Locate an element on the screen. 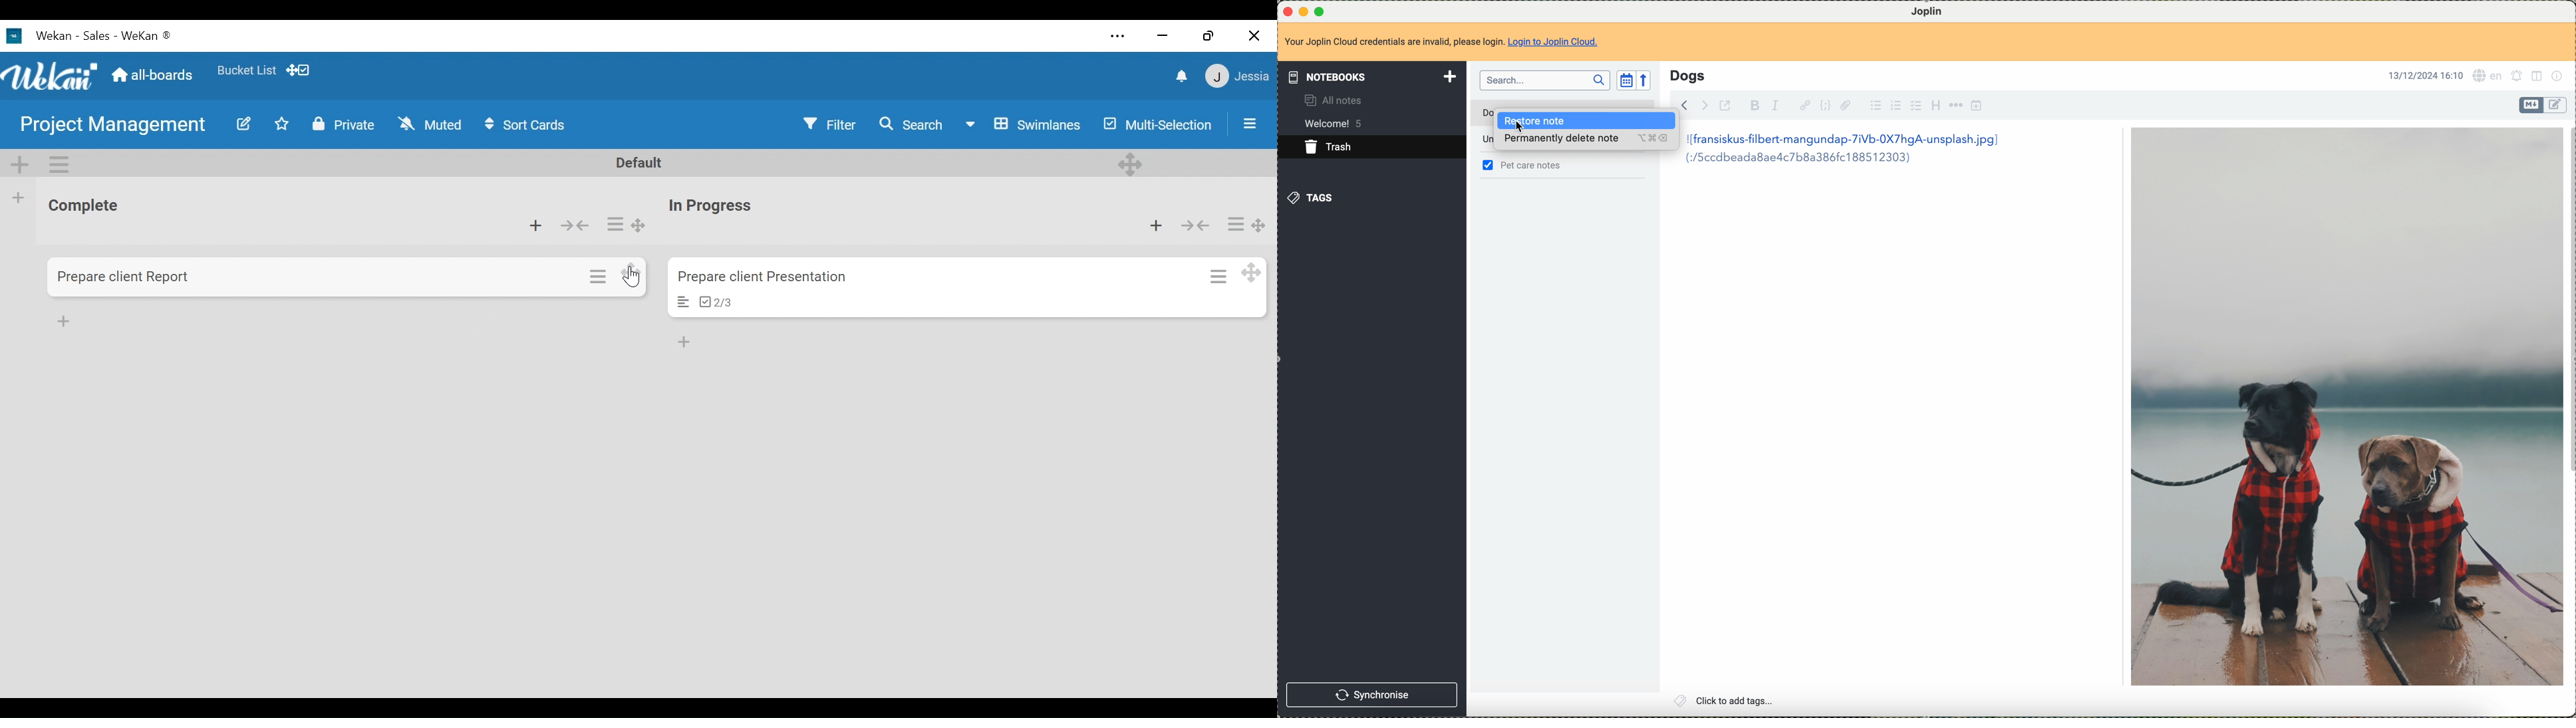 Image resolution: width=2576 pixels, height=728 pixels. minimize program is located at coordinates (1304, 10).